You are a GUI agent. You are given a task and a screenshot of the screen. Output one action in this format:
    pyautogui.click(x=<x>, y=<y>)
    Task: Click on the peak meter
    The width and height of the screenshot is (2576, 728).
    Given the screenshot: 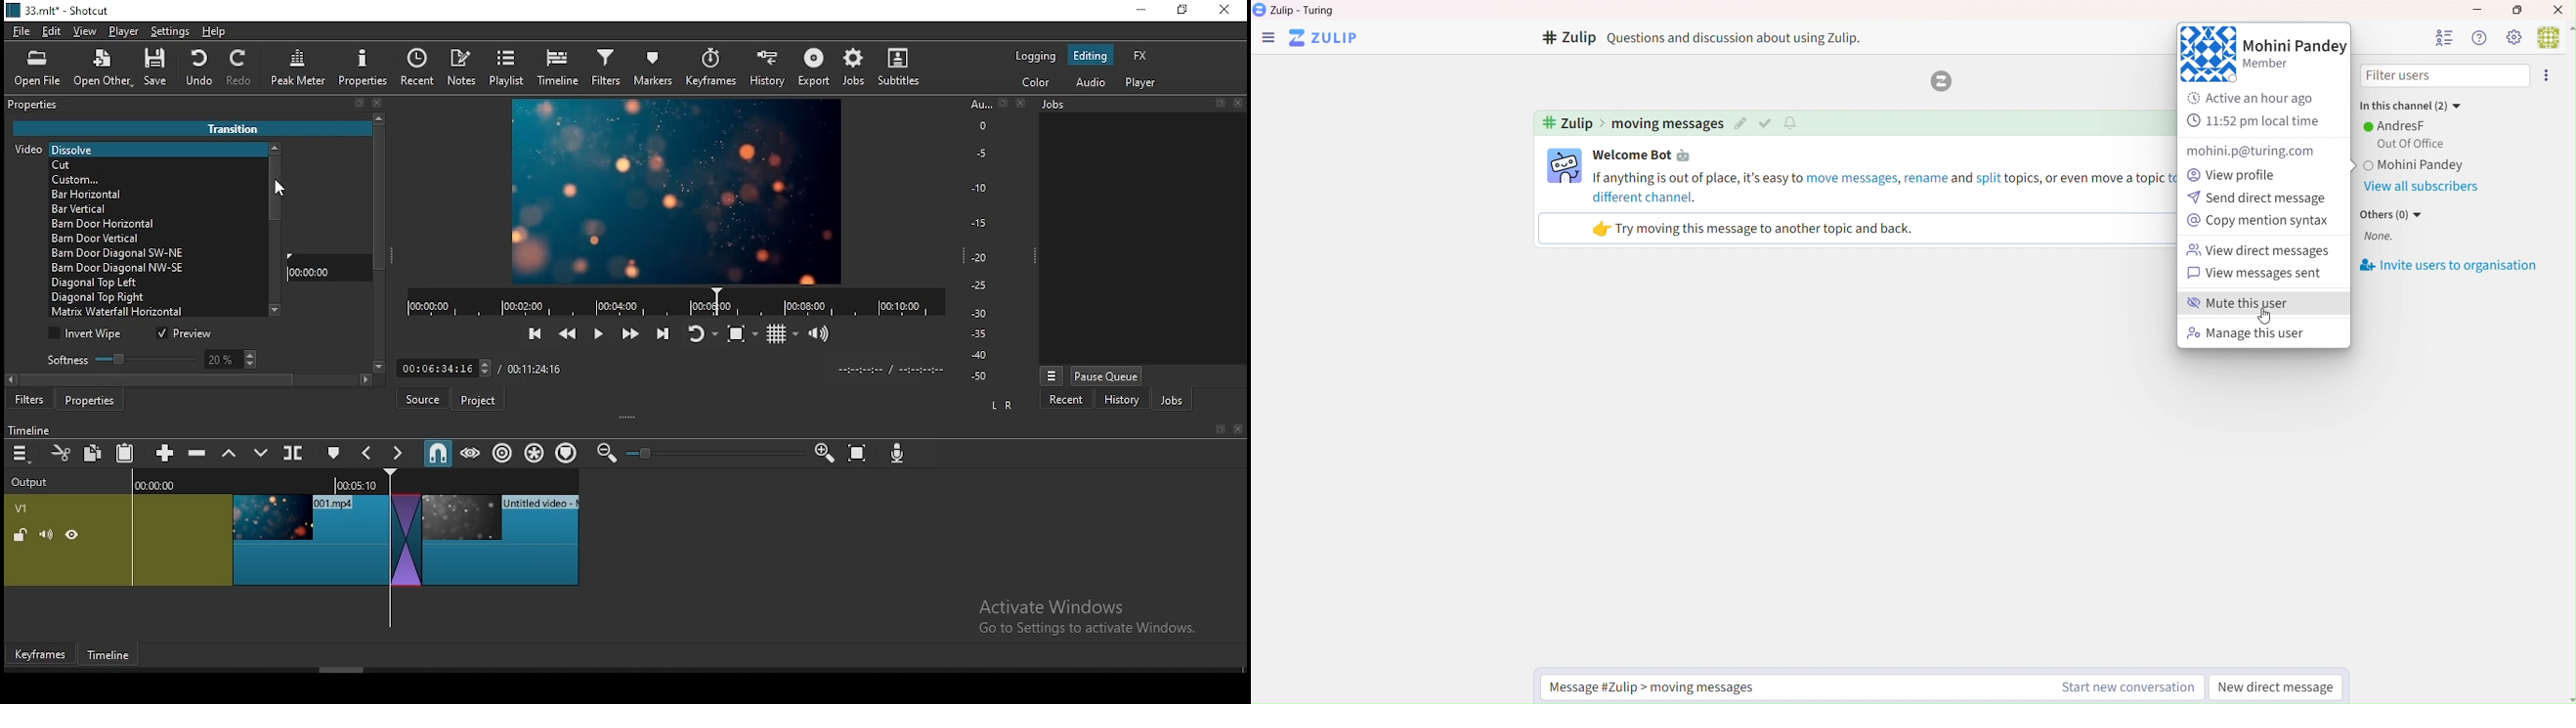 What is the action you would take?
    pyautogui.click(x=300, y=66)
    